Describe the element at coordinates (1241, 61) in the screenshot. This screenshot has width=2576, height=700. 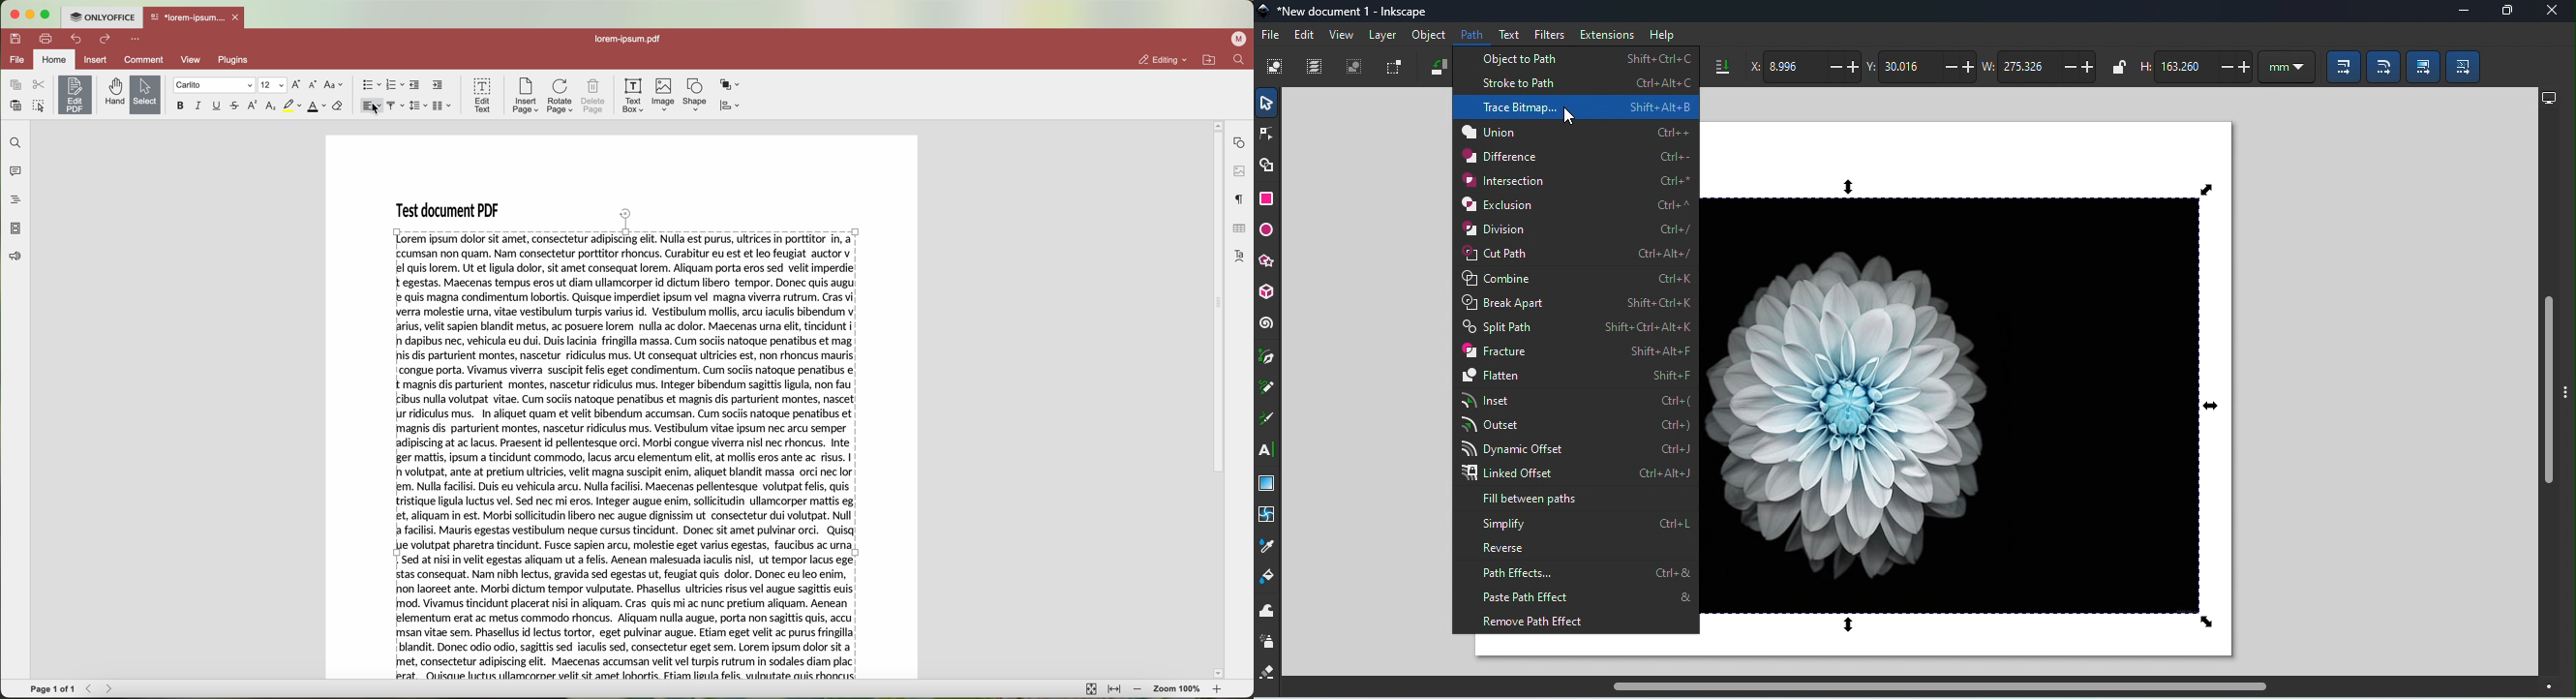
I see `find` at that location.